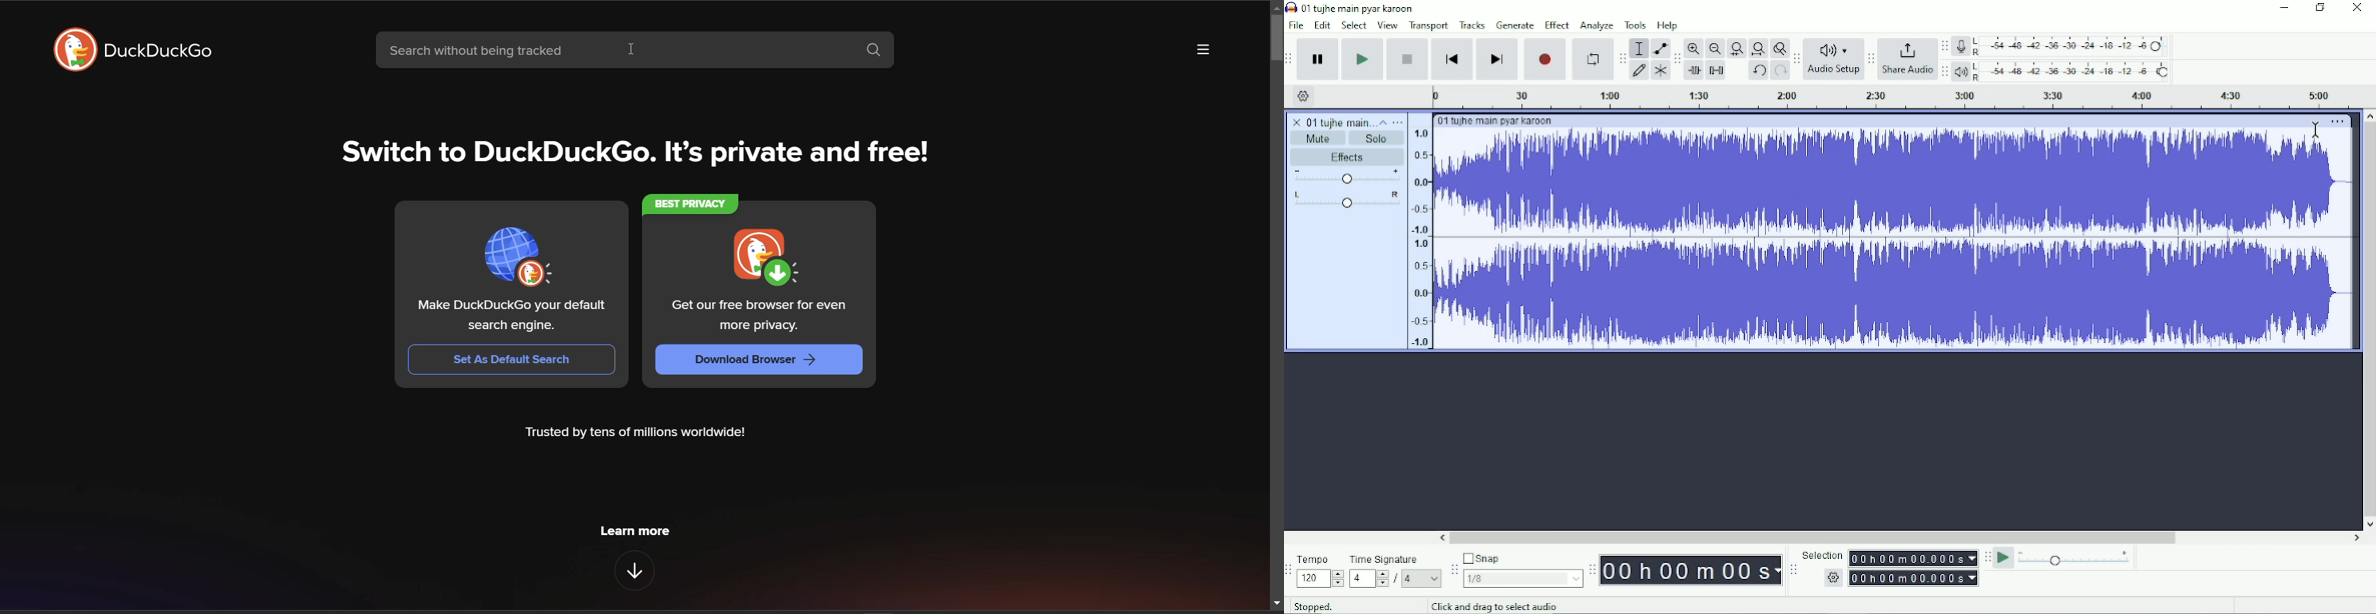 Image resolution: width=2380 pixels, height=616 pixels. What do you see at coordinates (755, 299) in the screenshot?
I see `Get our free browser for even
more privacy.
Download Browser —>` at bounding box center [755, 299].